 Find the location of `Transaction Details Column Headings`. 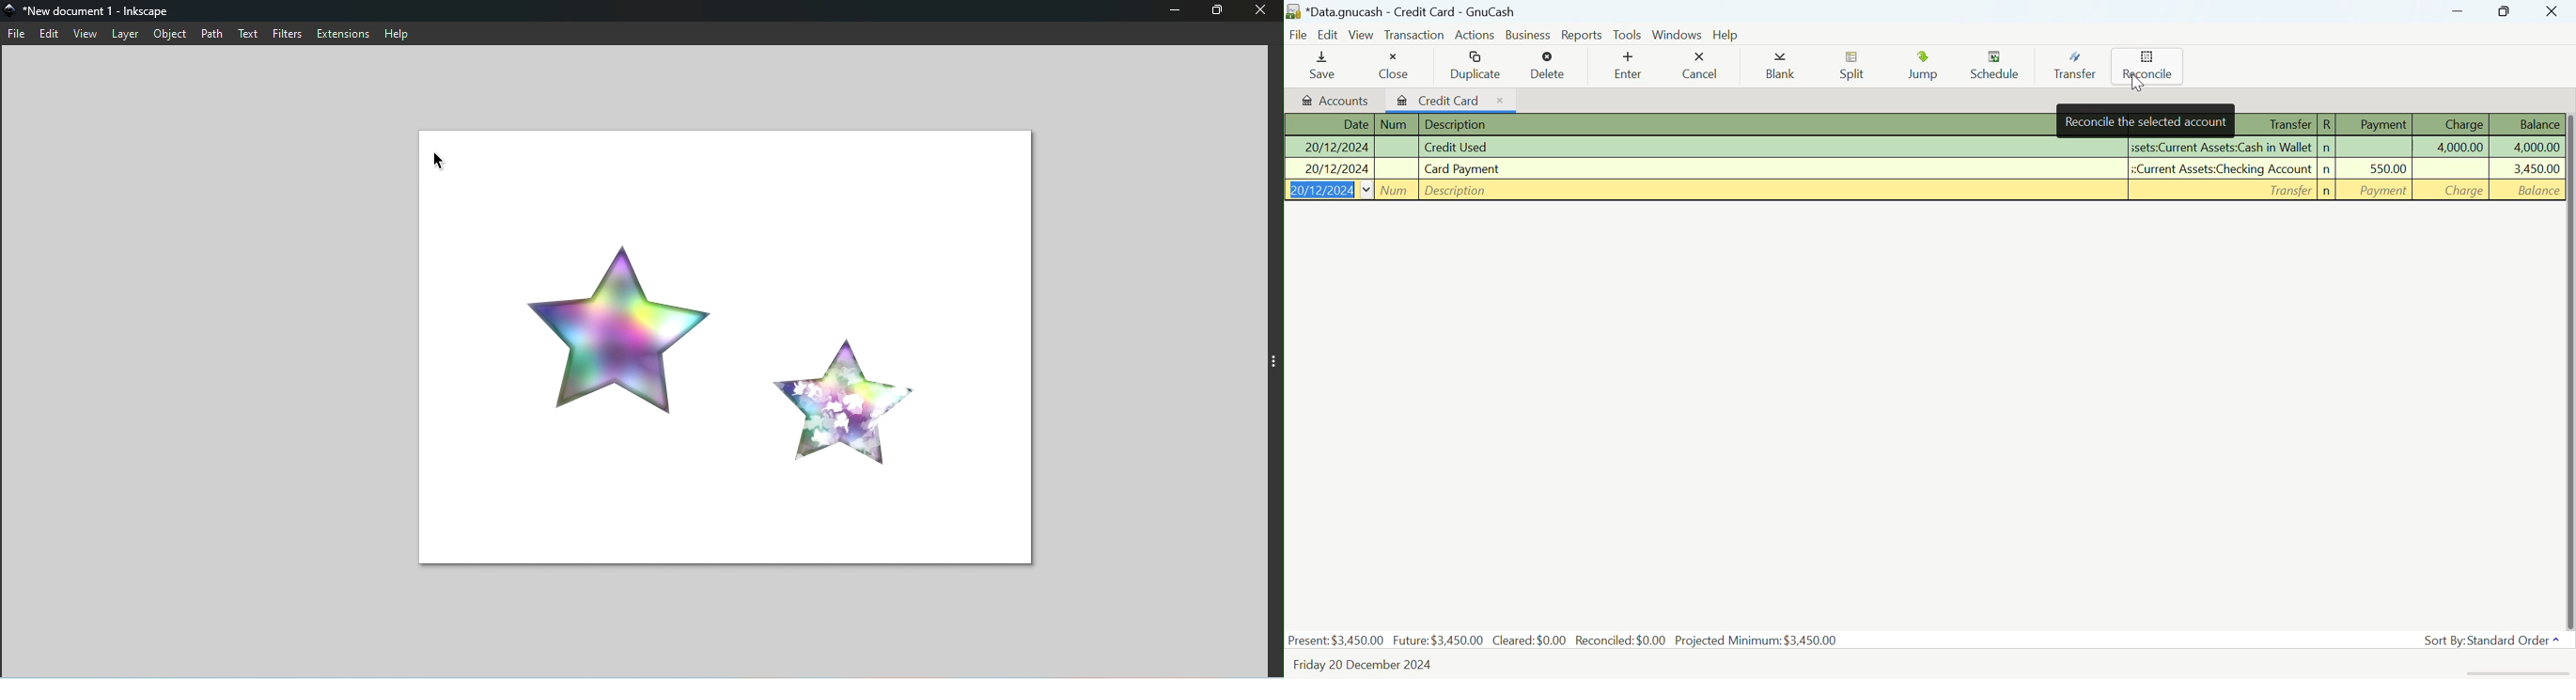

Transaction Details Column Headings is located at coordinates (1668, 123).